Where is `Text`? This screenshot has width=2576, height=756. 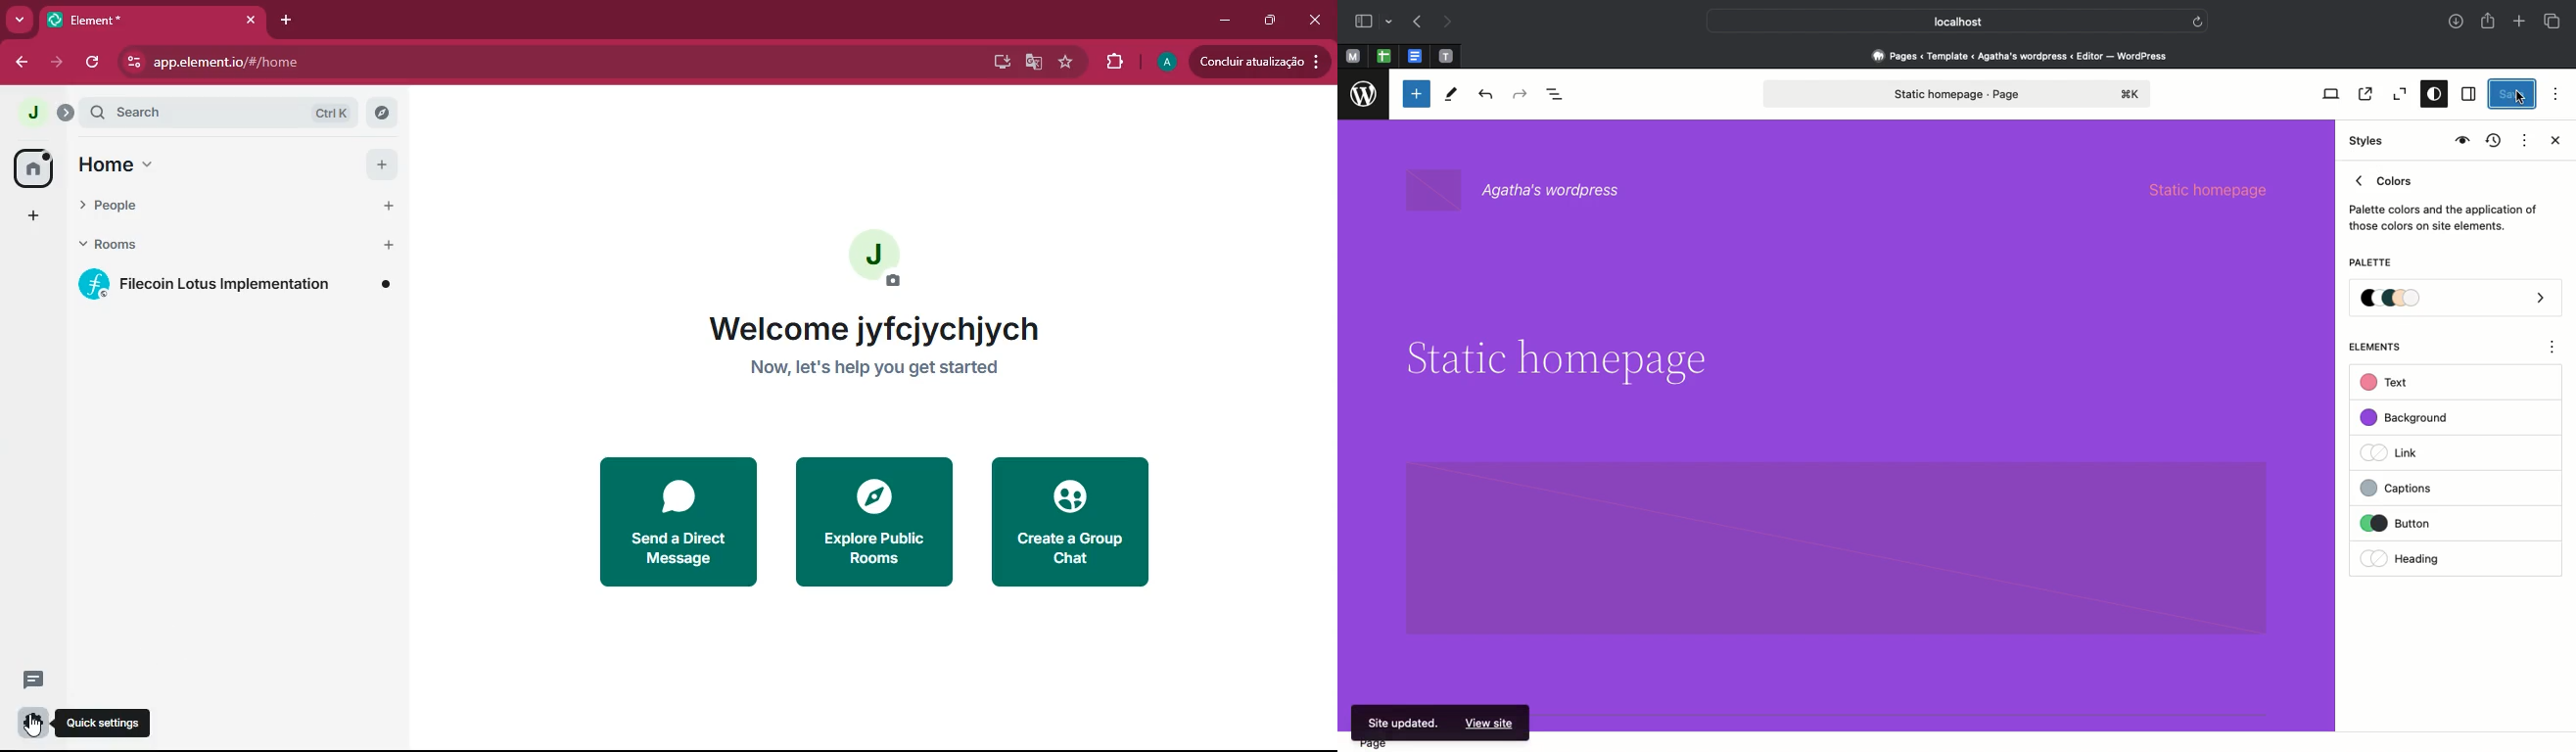 Text is located at coordinates (2387, 383).